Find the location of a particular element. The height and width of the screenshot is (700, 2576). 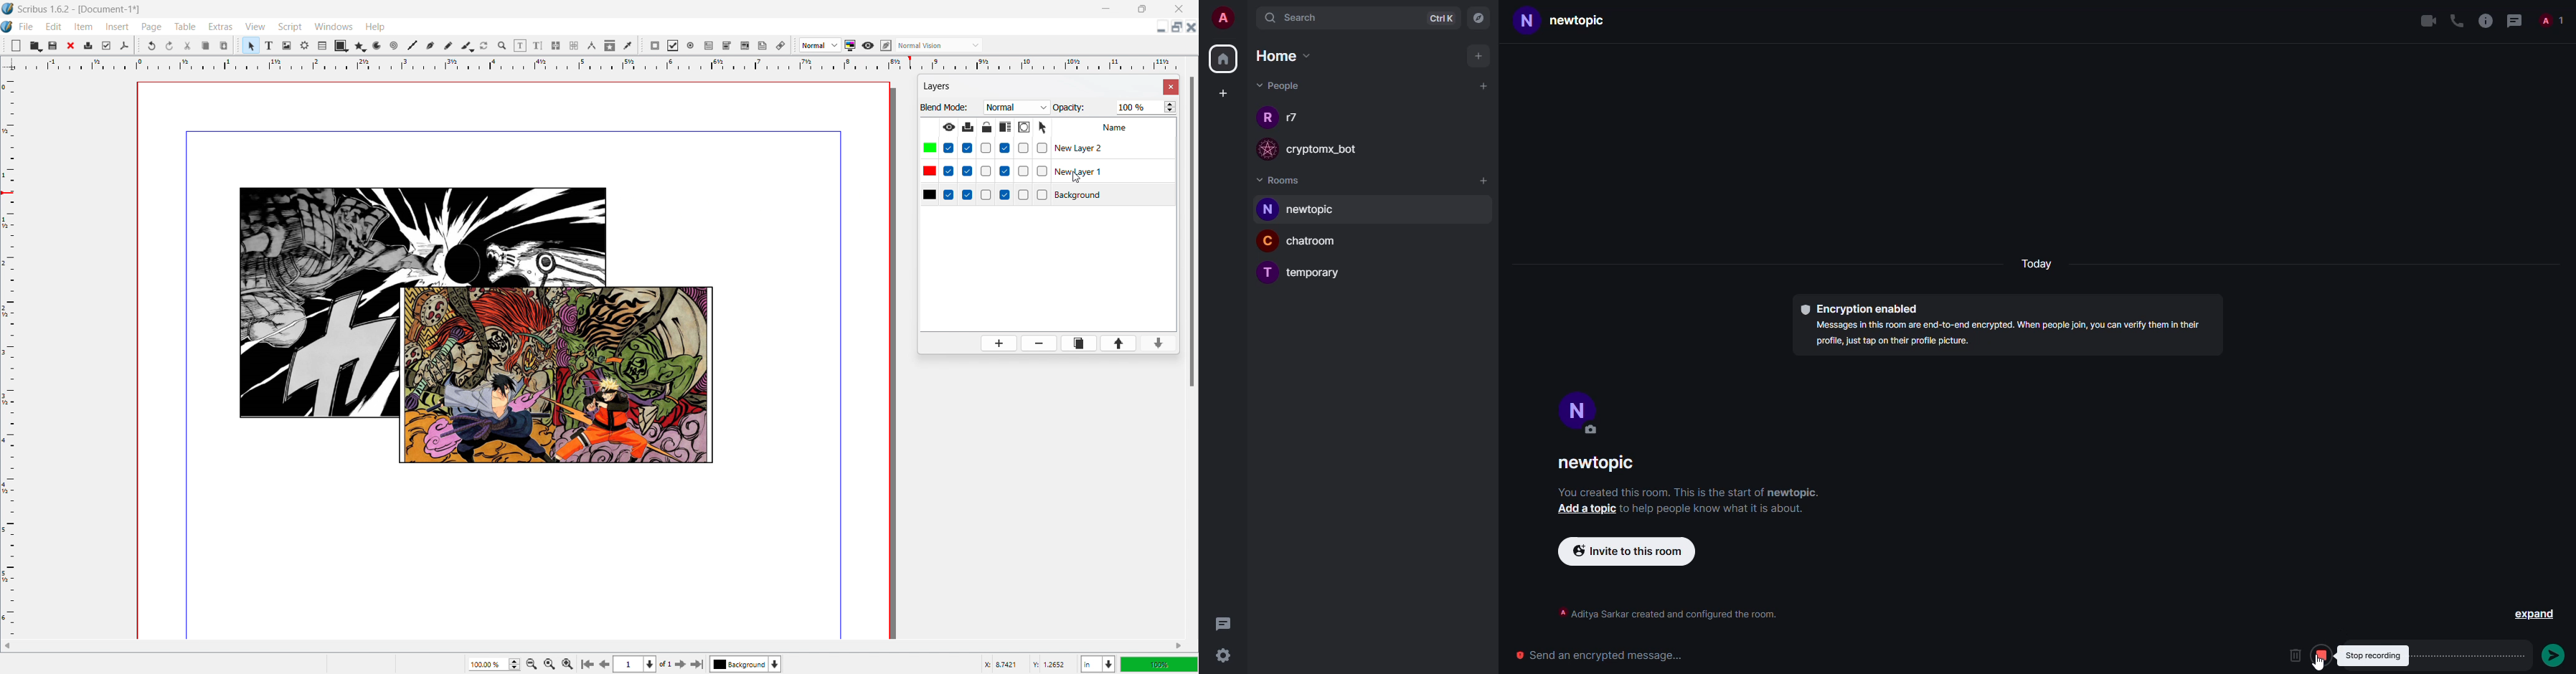

Send an encrypted message... is located at coordinates (1608, 656).